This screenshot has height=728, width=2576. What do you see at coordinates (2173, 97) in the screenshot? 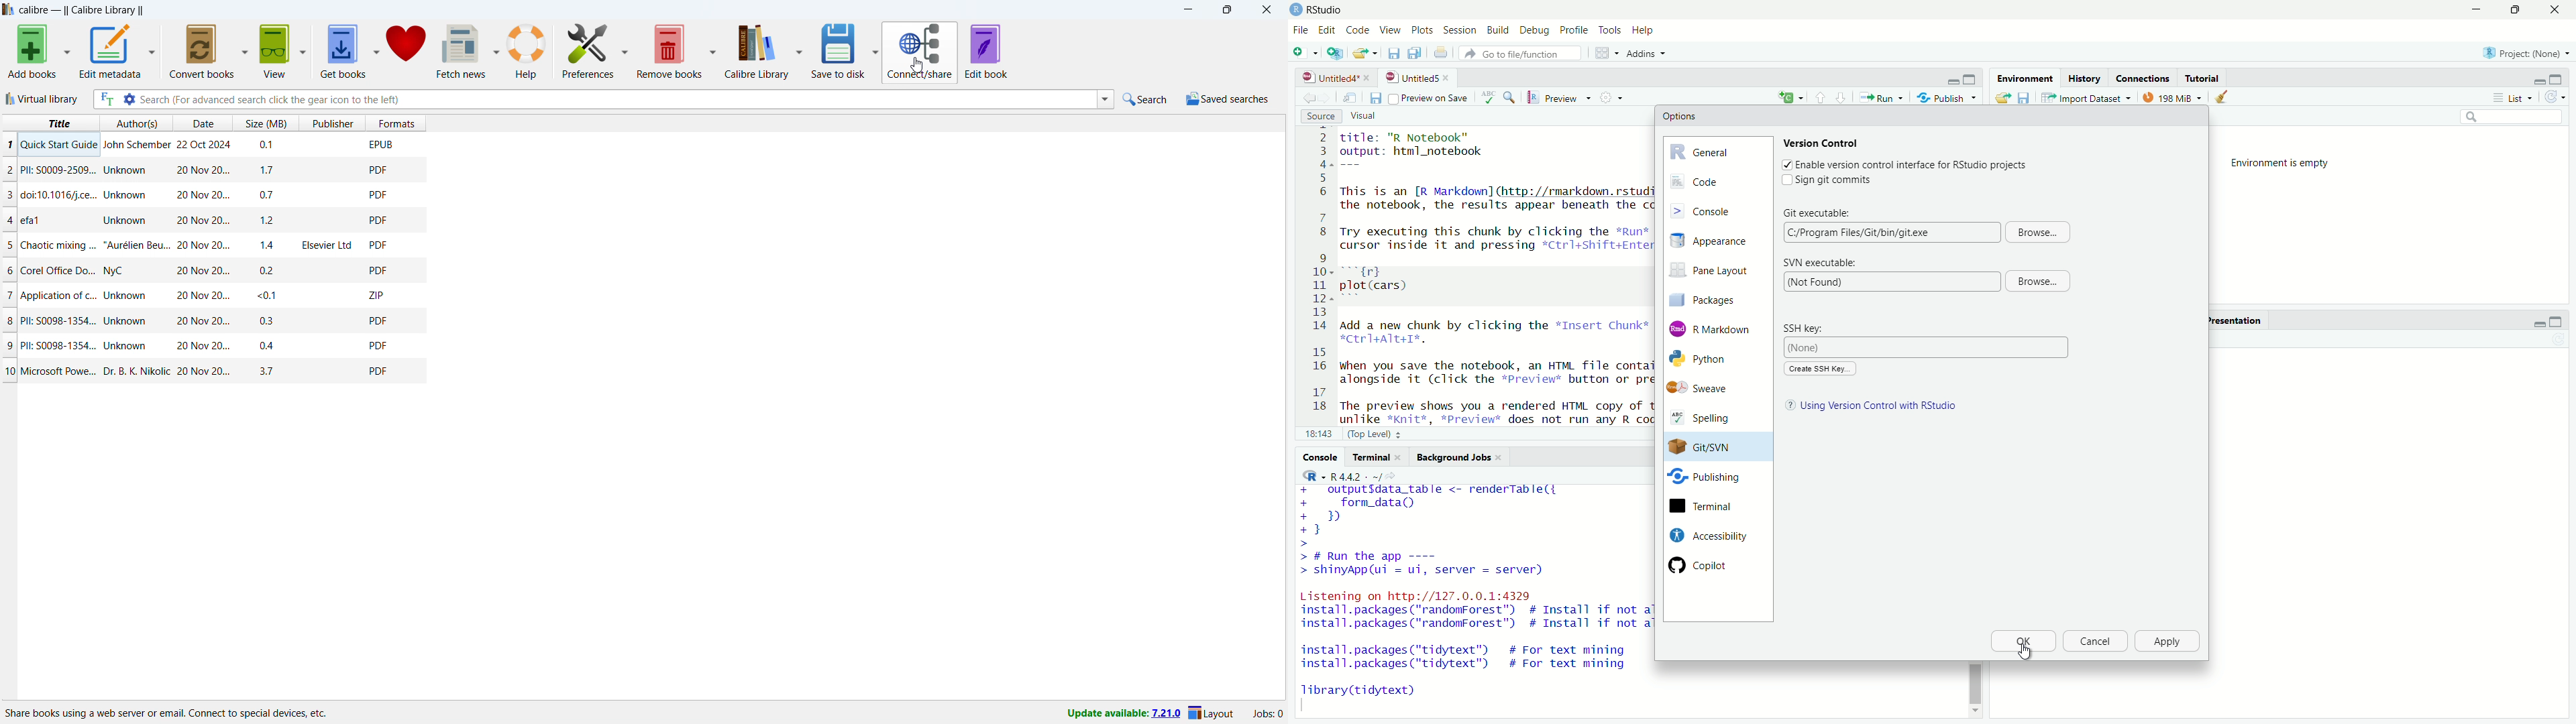
I see `208 ` at bounding box center [2173, 97].